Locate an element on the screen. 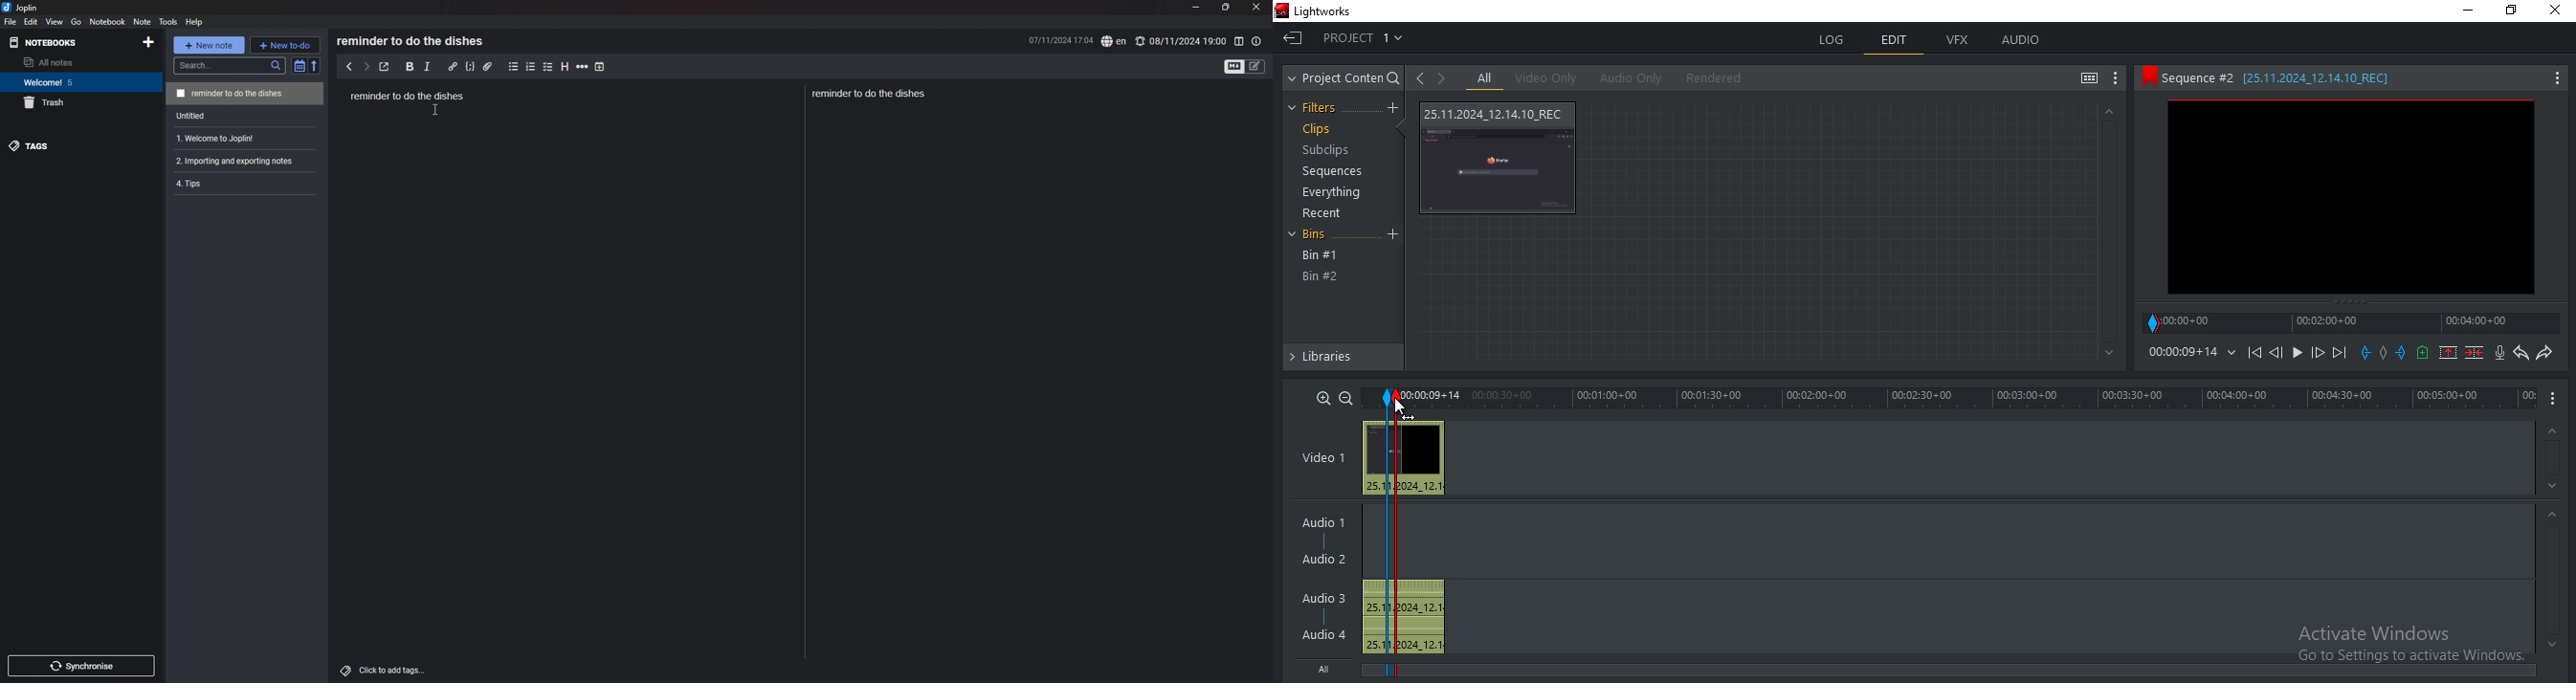 Image resolution: width=2576 pixels, height=700 pixels. code is located at coordinates (471, 67).